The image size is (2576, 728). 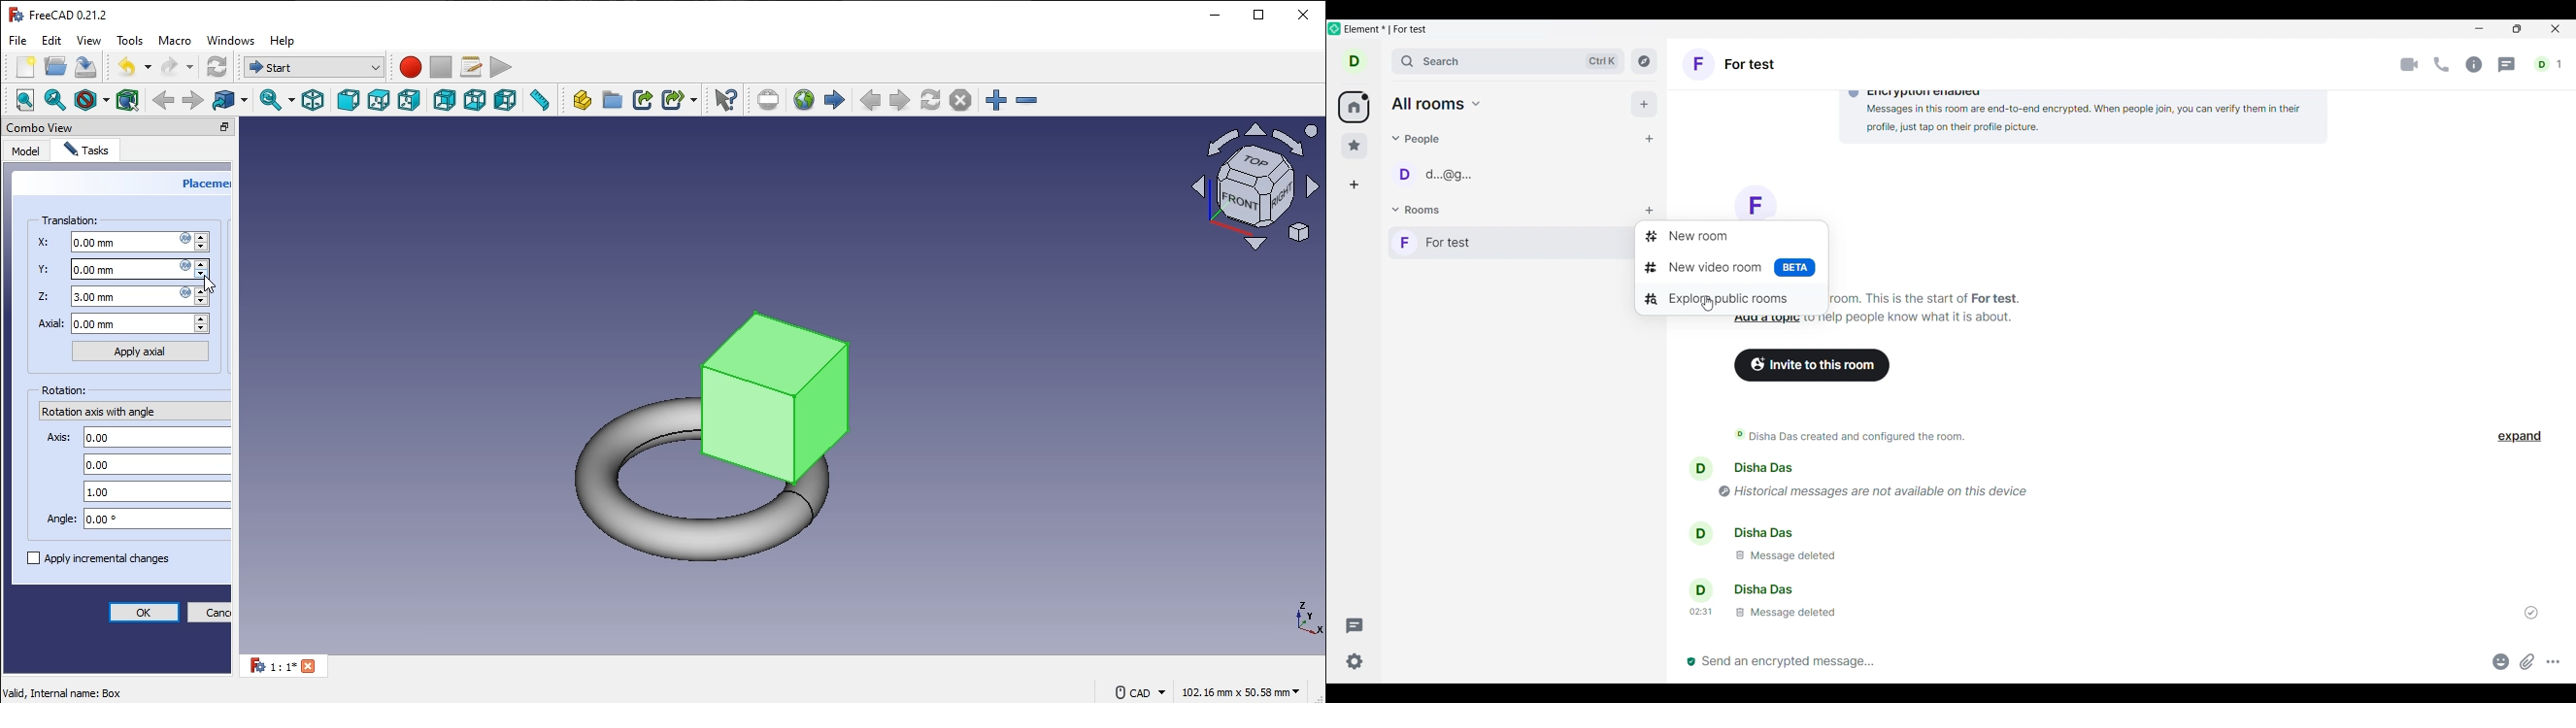 What do you see at coordinates (129, 39) in the screenshot?
I see `tools` at bounding box center [129, 39].